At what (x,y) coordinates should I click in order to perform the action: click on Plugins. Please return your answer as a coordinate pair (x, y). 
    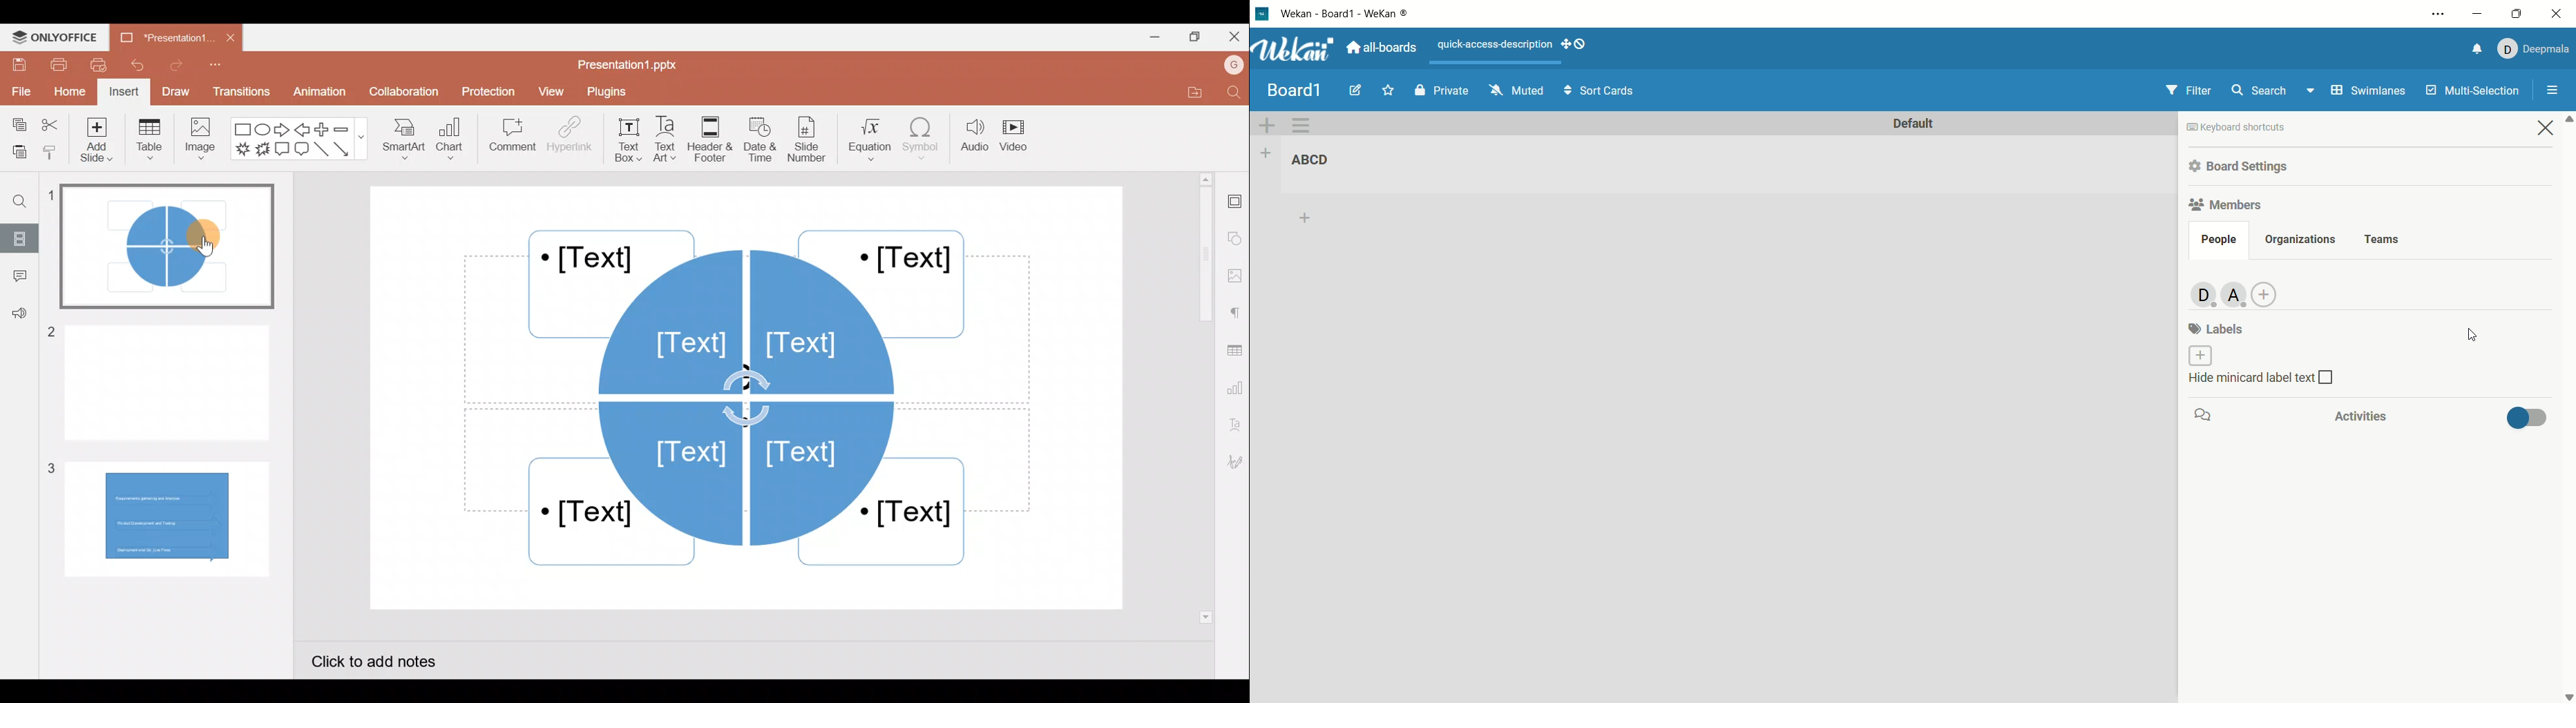
    Looking at the image, I should click on (613, 93).